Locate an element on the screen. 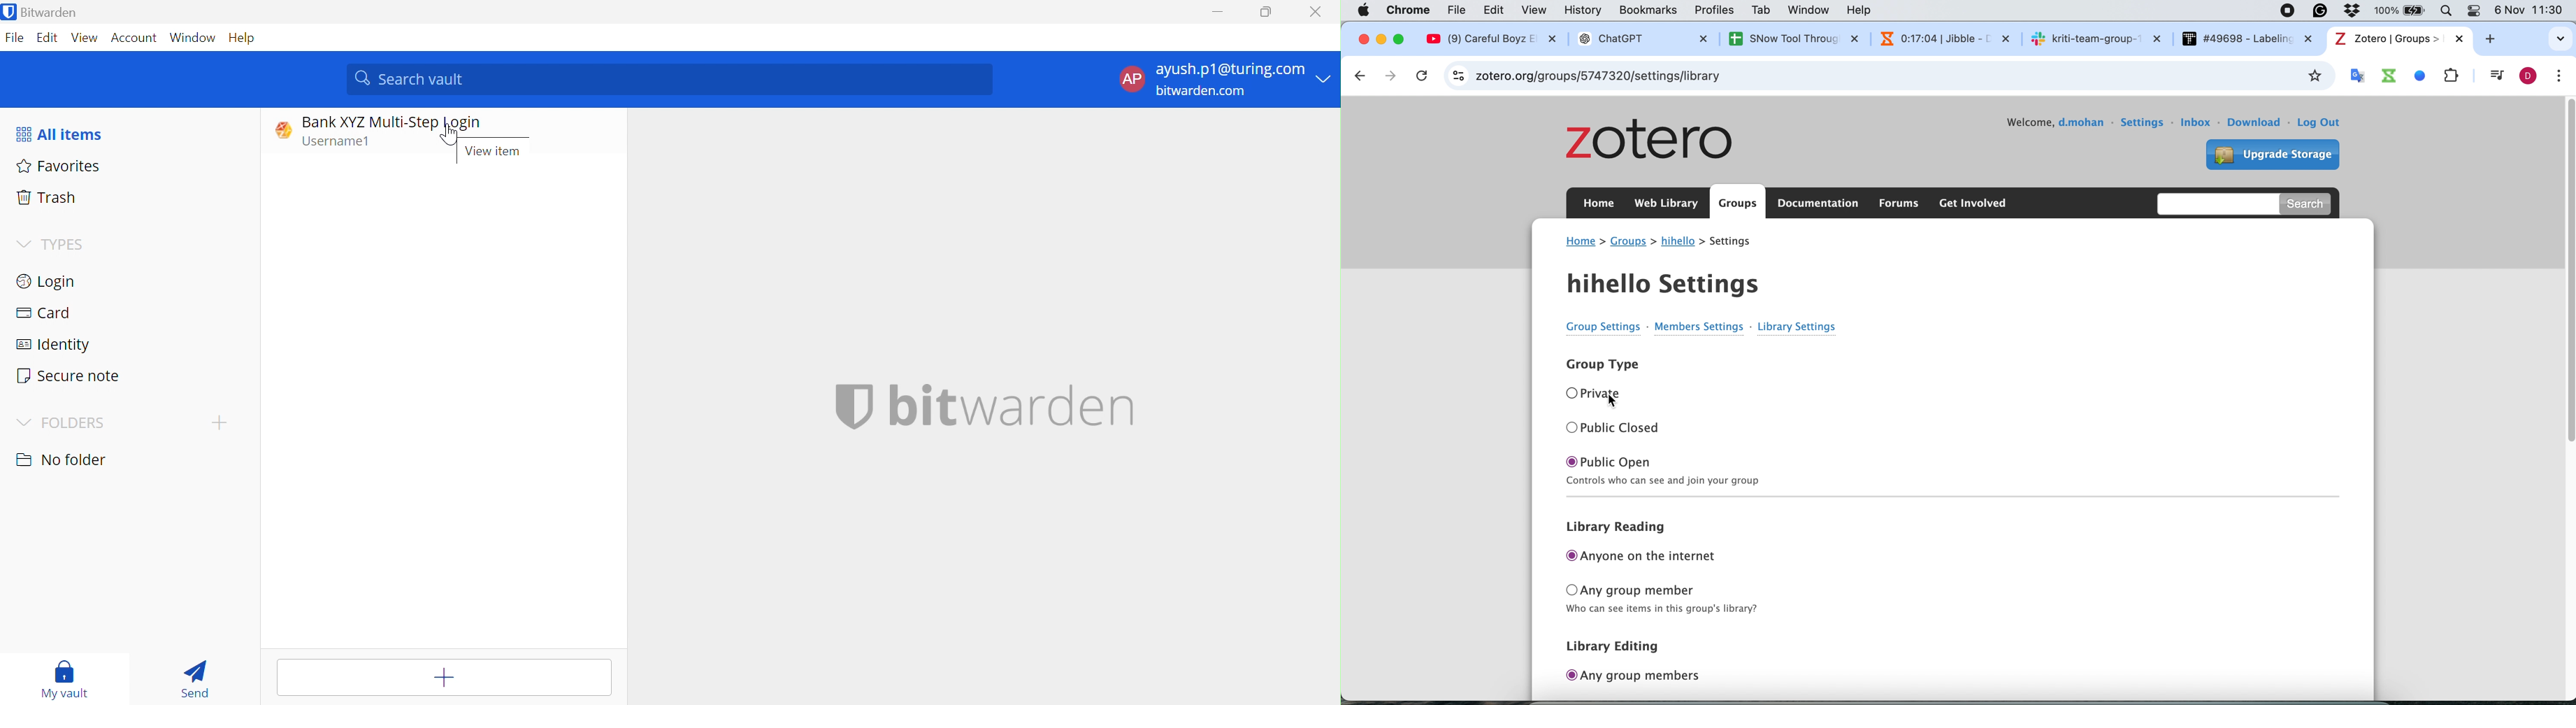 The height and width of the screenshot is (728, 2576). group name is located at coordinates (1678, 242).